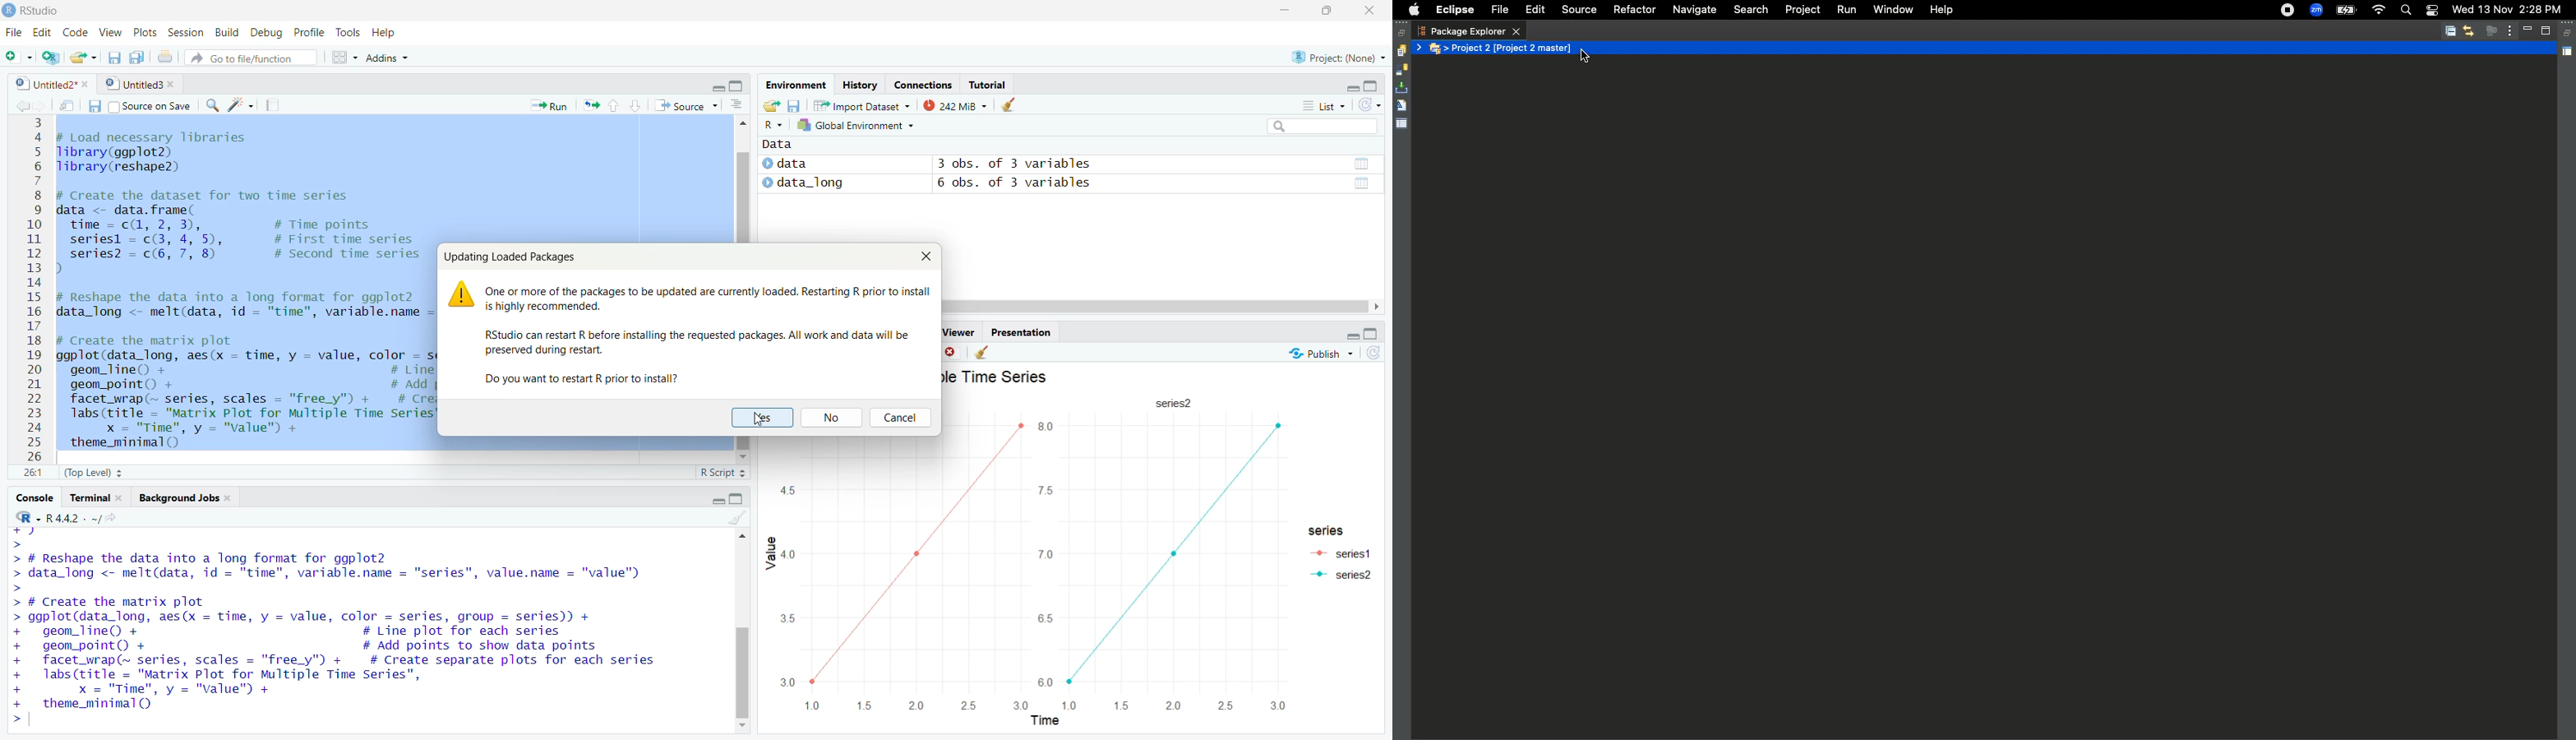 This screenshot has height=756, width=2576. What do you see at coordinates (33, 472) in the screenshot?
I see `11` at bounding box center [33, 472].